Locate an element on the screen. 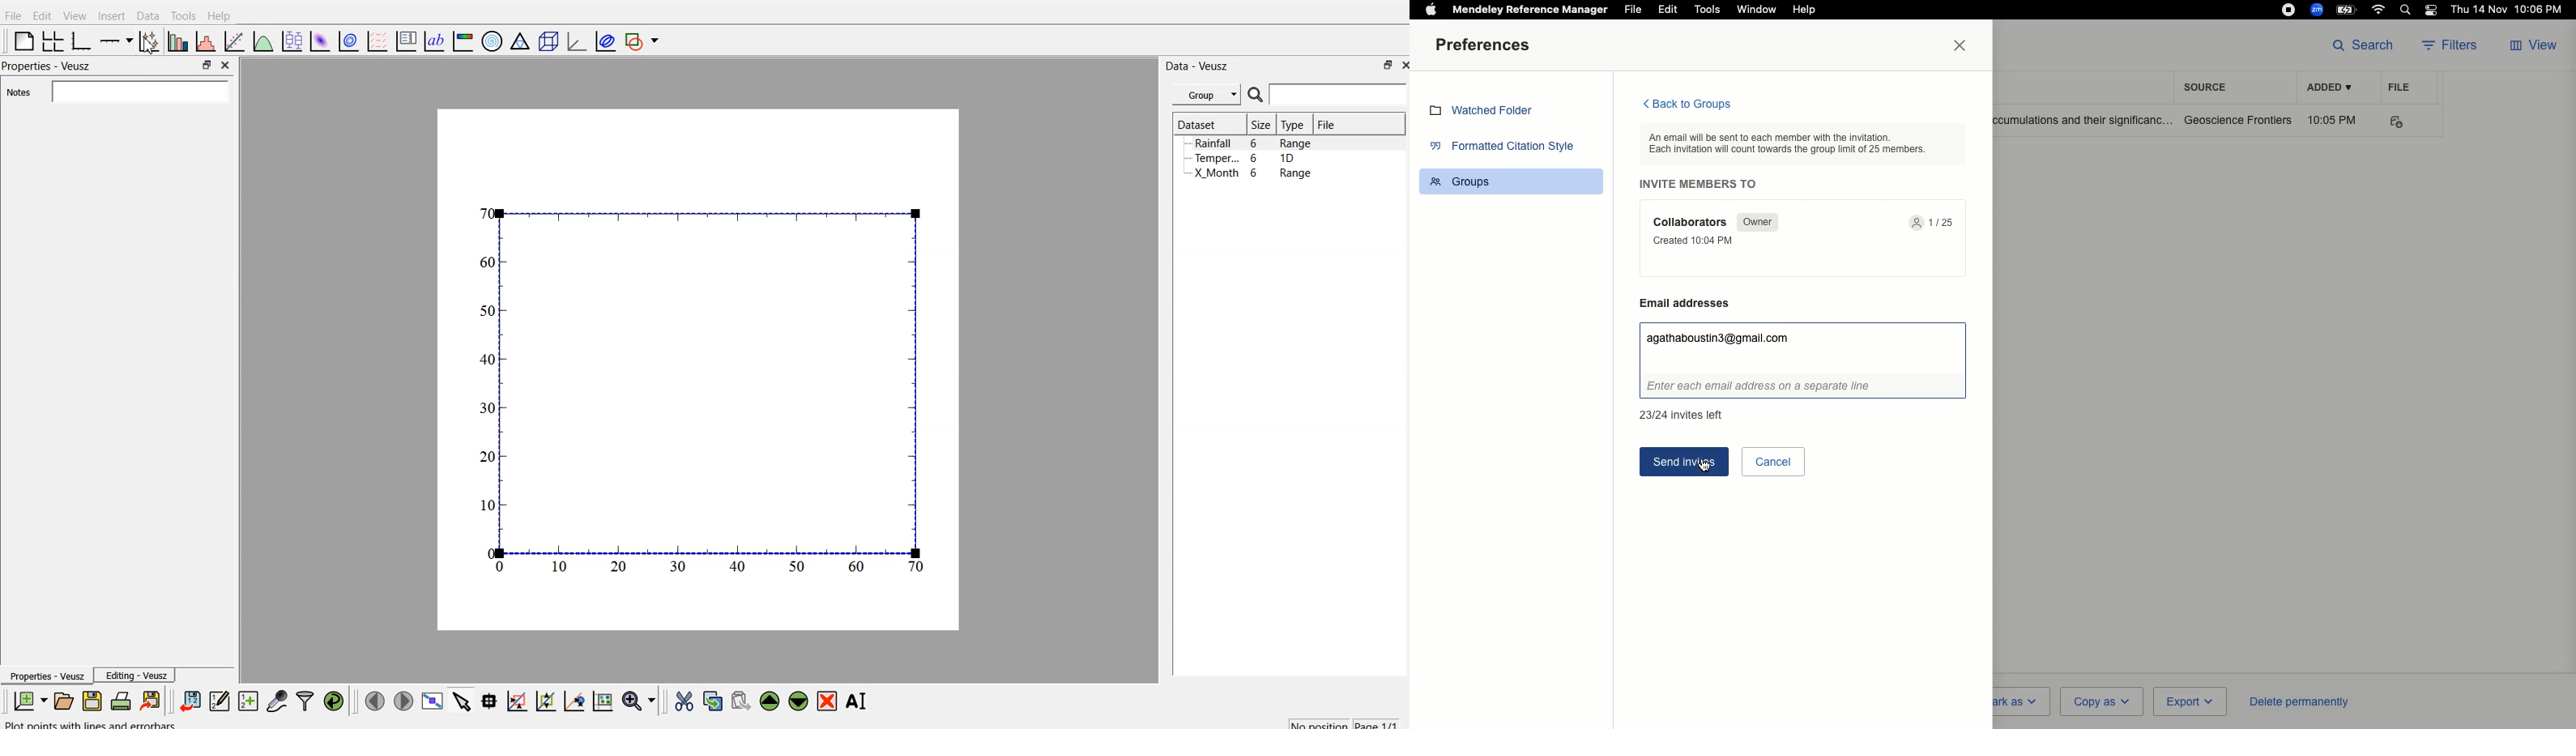 Image resolution: width=2576 pixels, height=756 pixels. File is located at coordinates (2399, 87).